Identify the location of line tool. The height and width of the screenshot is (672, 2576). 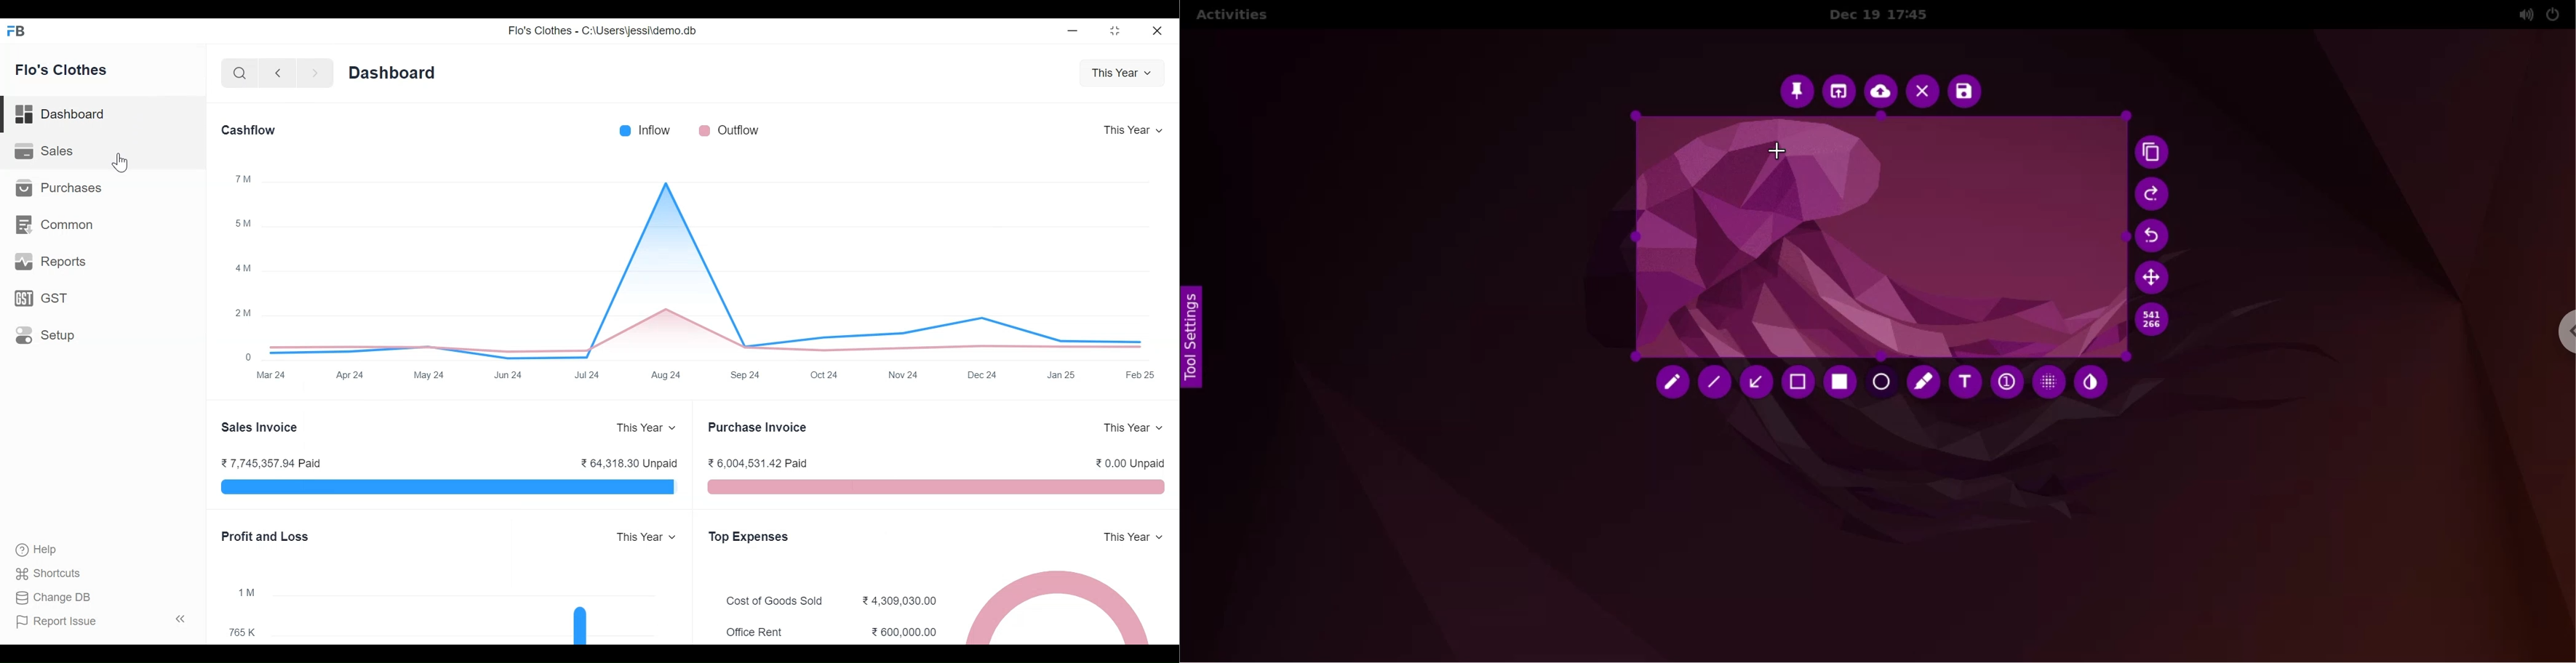
(1718, 385).